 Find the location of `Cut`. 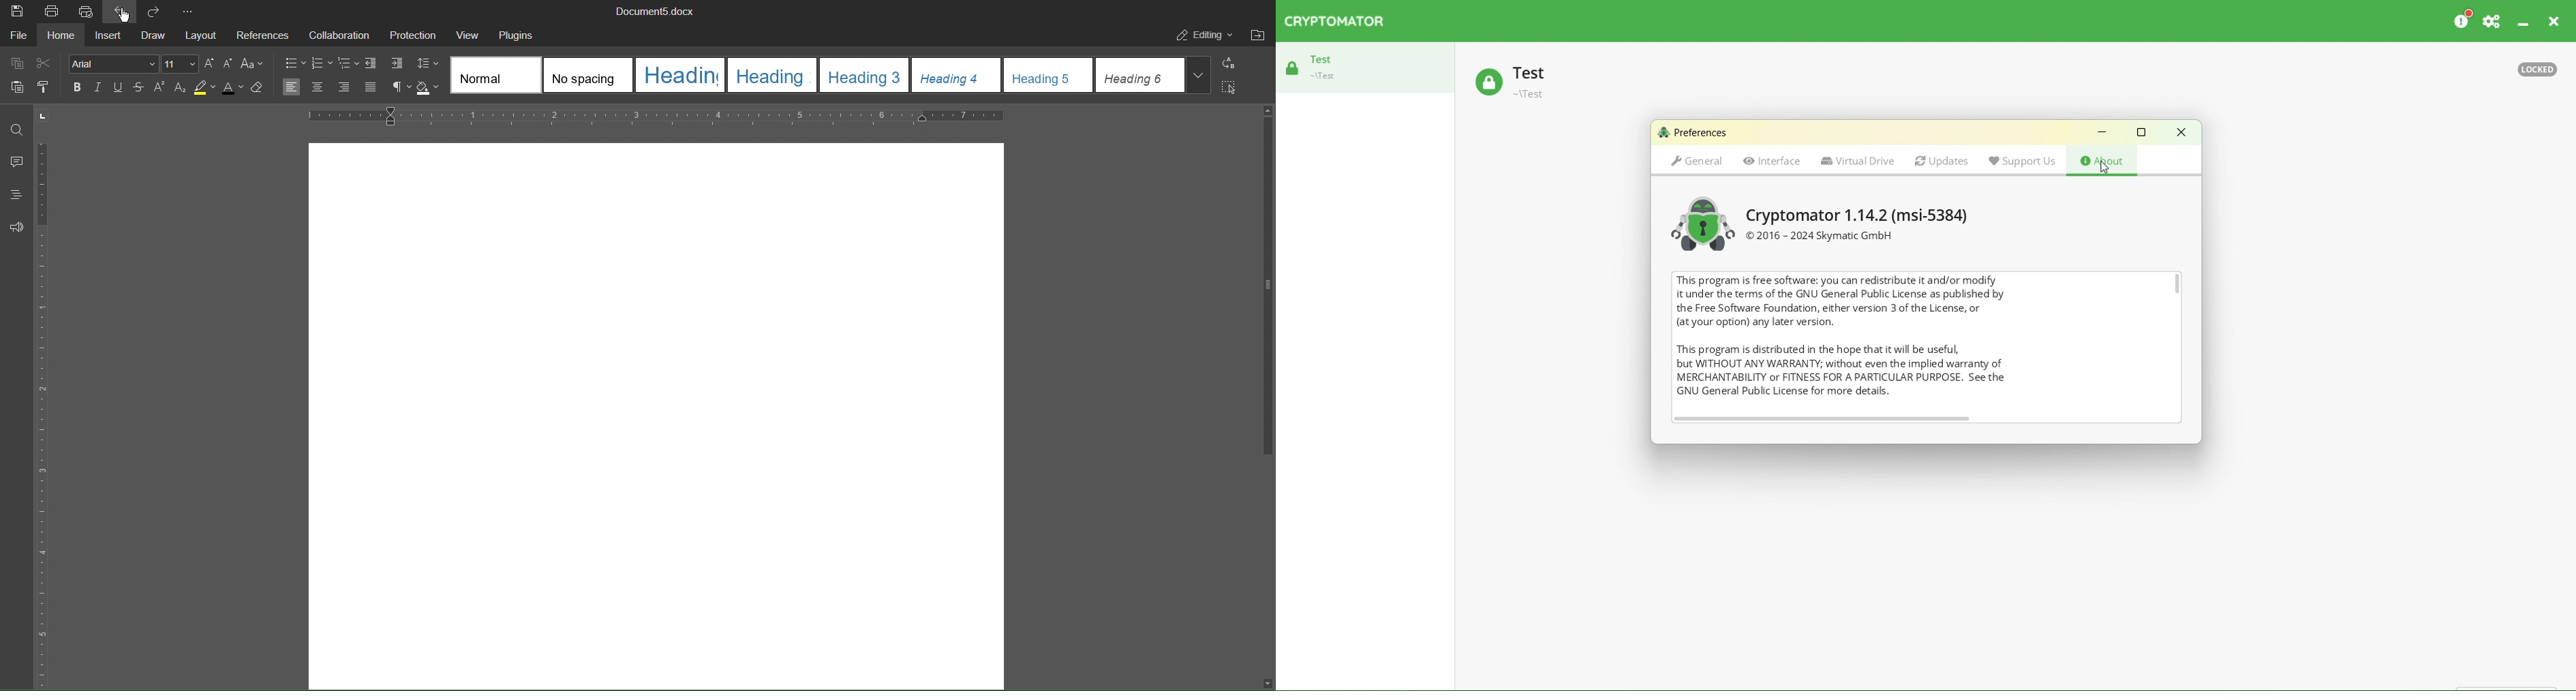

Cut is located at coordinates (45, 64).